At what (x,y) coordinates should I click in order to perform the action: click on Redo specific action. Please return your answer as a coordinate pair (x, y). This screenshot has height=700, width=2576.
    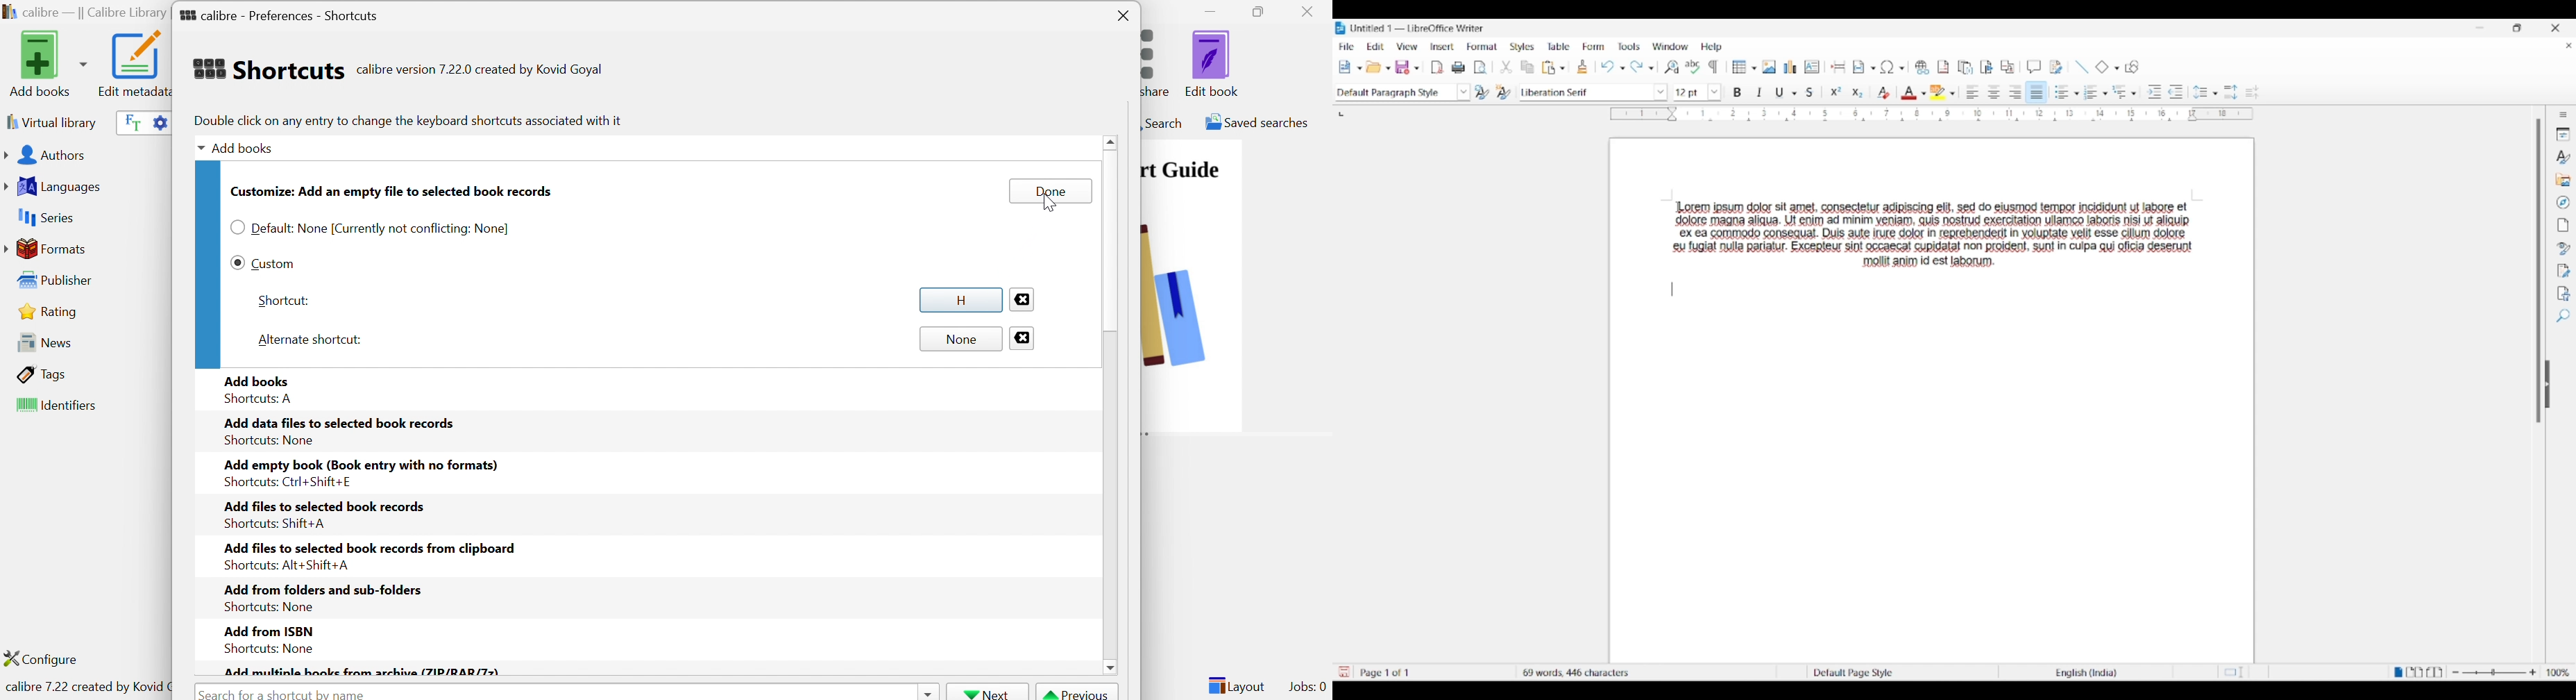
    Looking at the image, I should click on (1651, 69).